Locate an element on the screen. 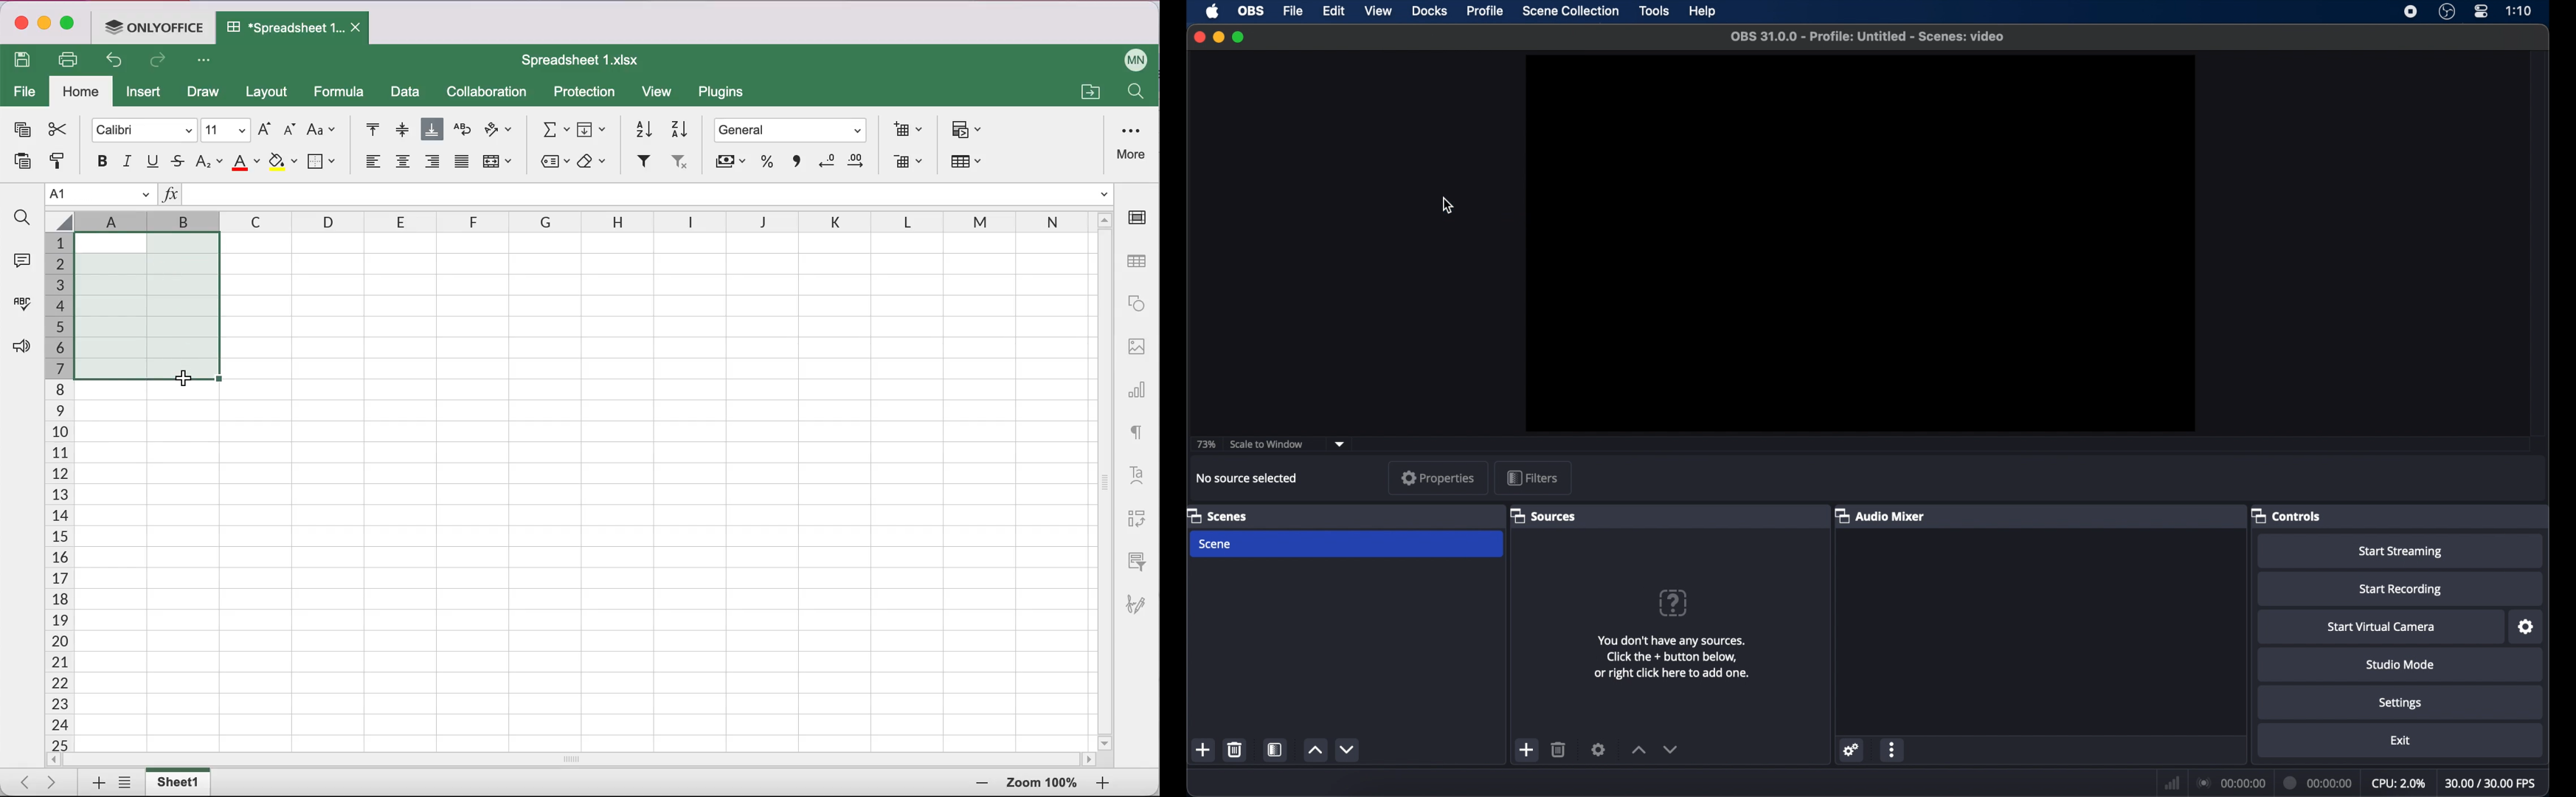 This screenshot has width=2576, height=812. scale to window is located at coordinates (1269, 444).